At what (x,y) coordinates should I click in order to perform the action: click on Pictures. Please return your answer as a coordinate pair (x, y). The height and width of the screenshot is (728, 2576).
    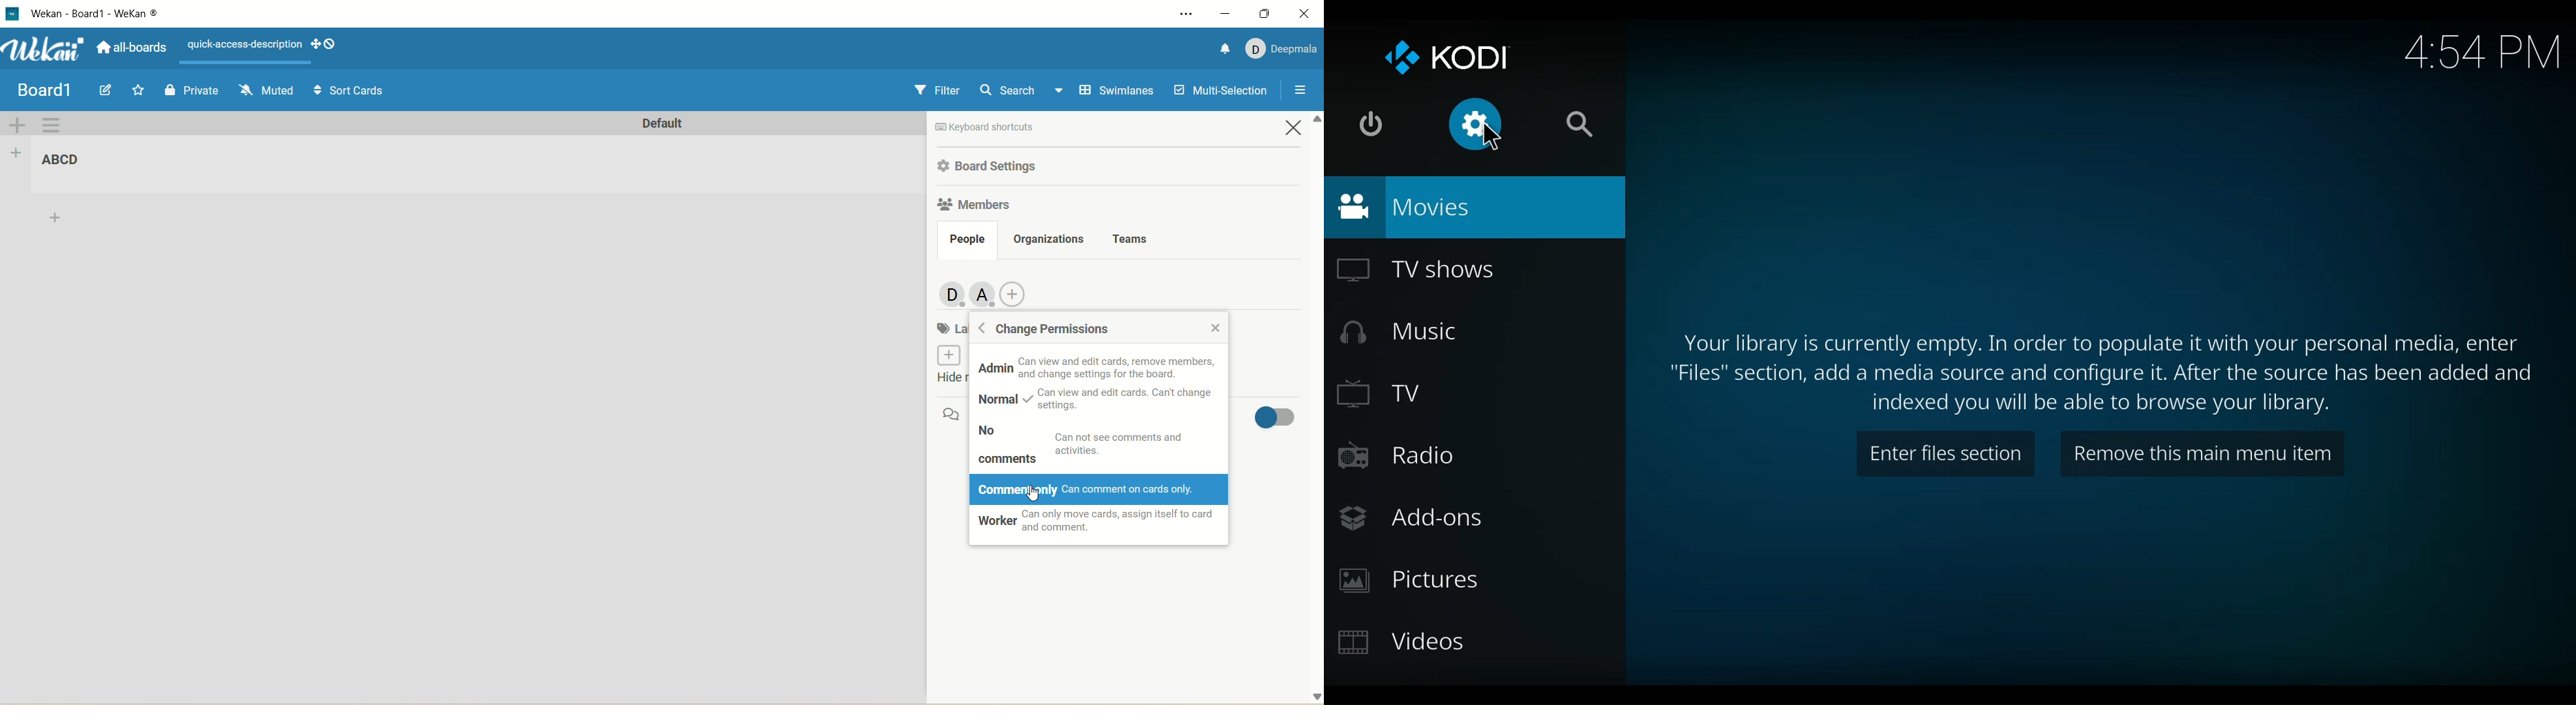
    Looking at the image, I should click on (1407, 580).